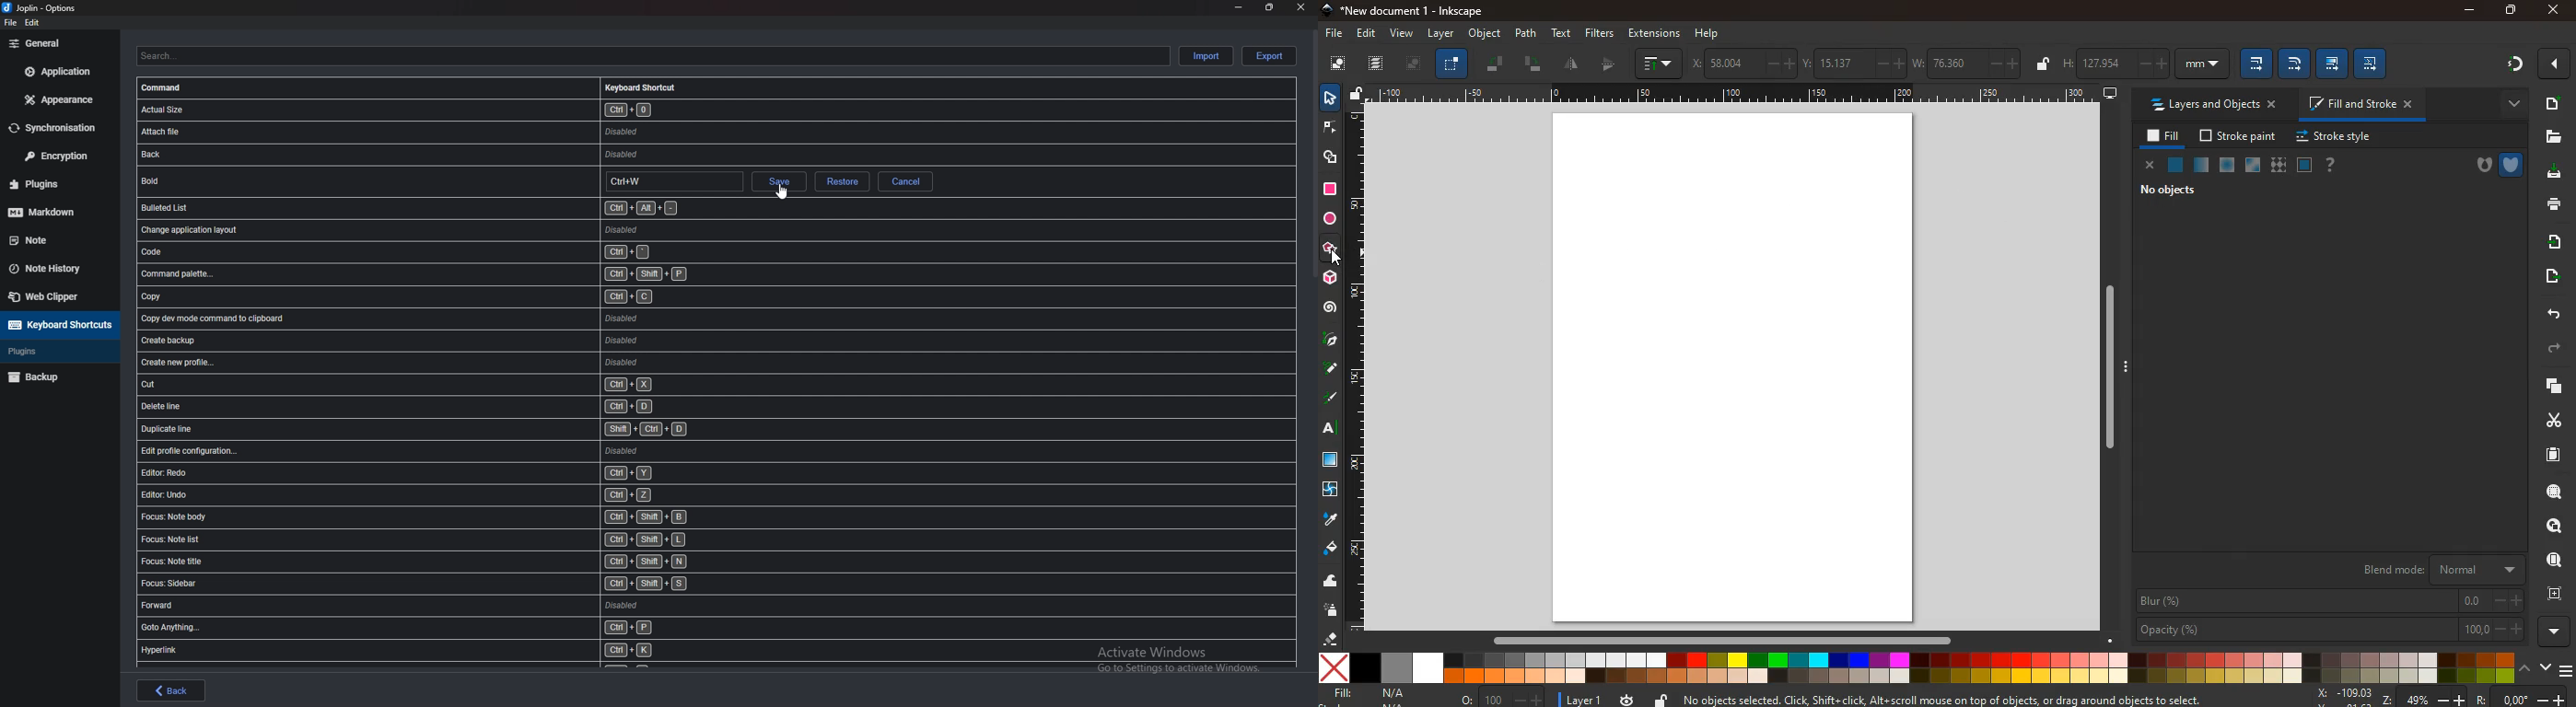 The image size is (2576, 728). I want to click on layer 1, so click(1588, 700).